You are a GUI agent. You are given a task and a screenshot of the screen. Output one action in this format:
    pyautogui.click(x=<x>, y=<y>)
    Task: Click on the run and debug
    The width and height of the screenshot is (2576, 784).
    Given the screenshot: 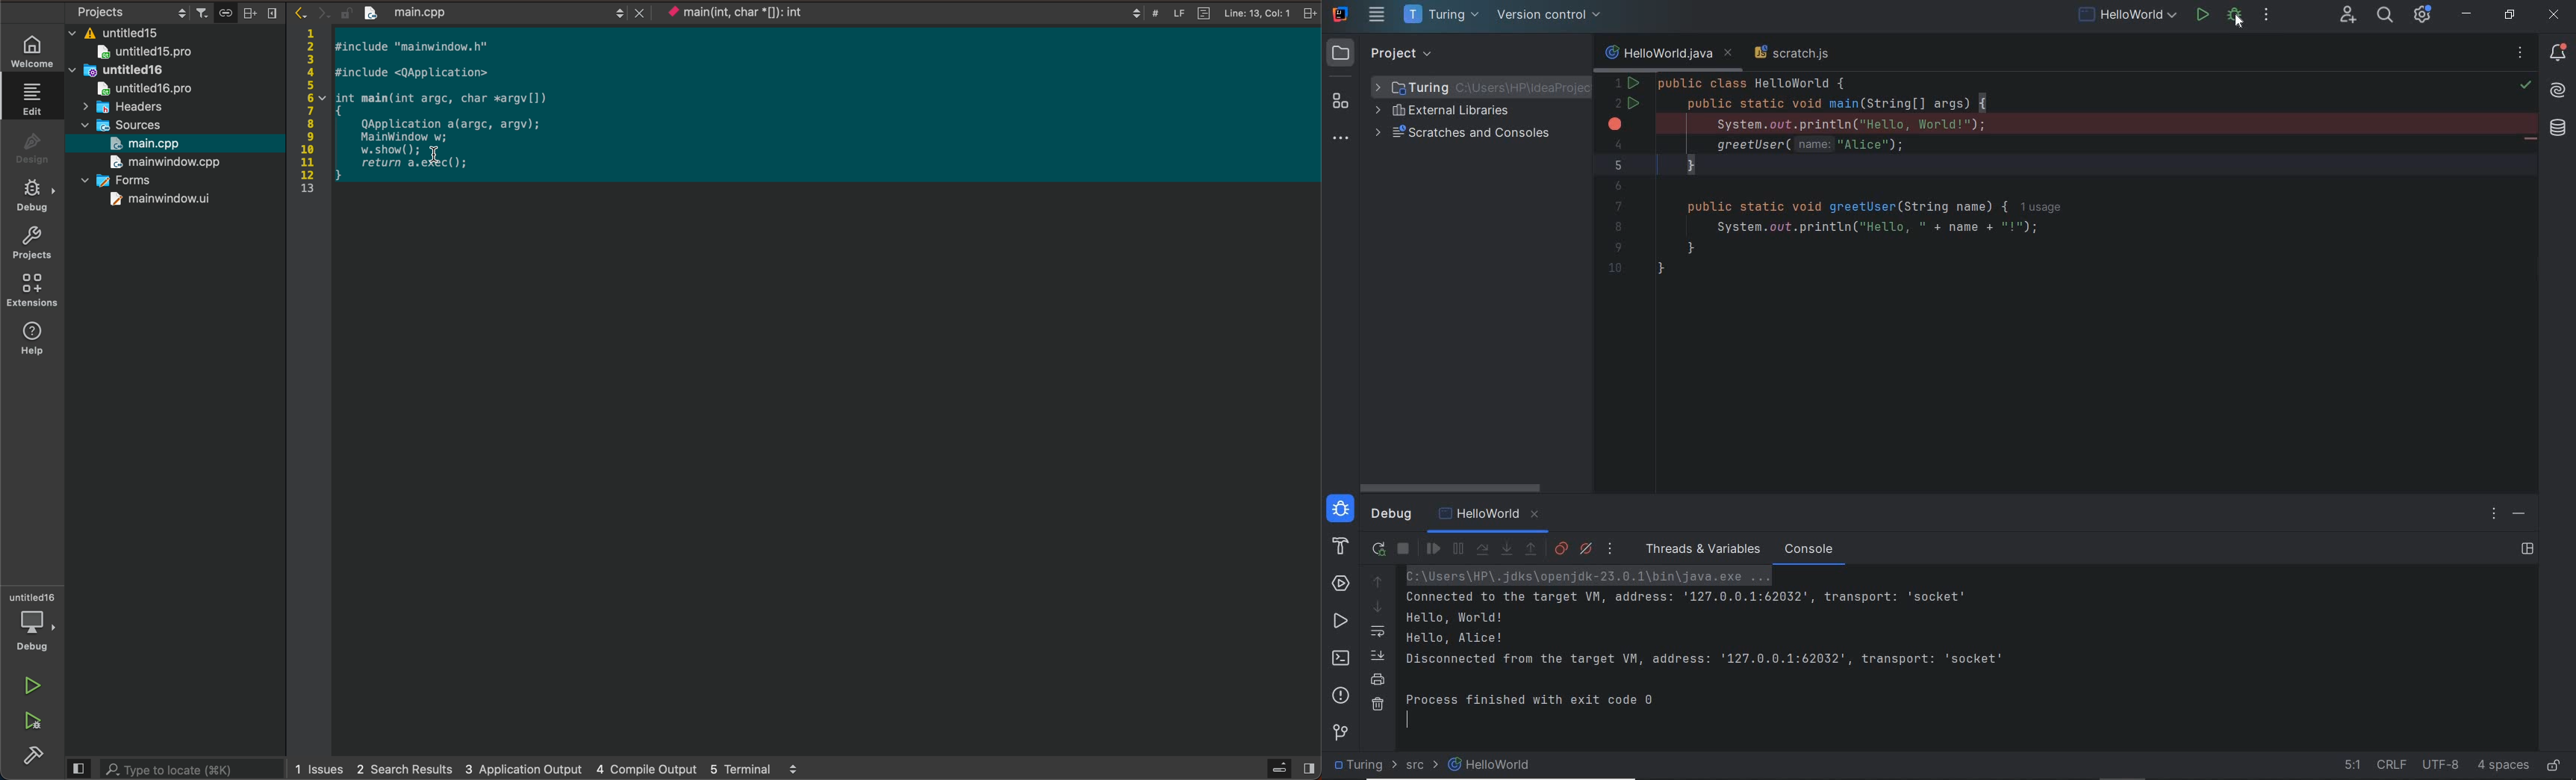 What is the action you would take?
    pyautogui.click(x=27, y=719)
    